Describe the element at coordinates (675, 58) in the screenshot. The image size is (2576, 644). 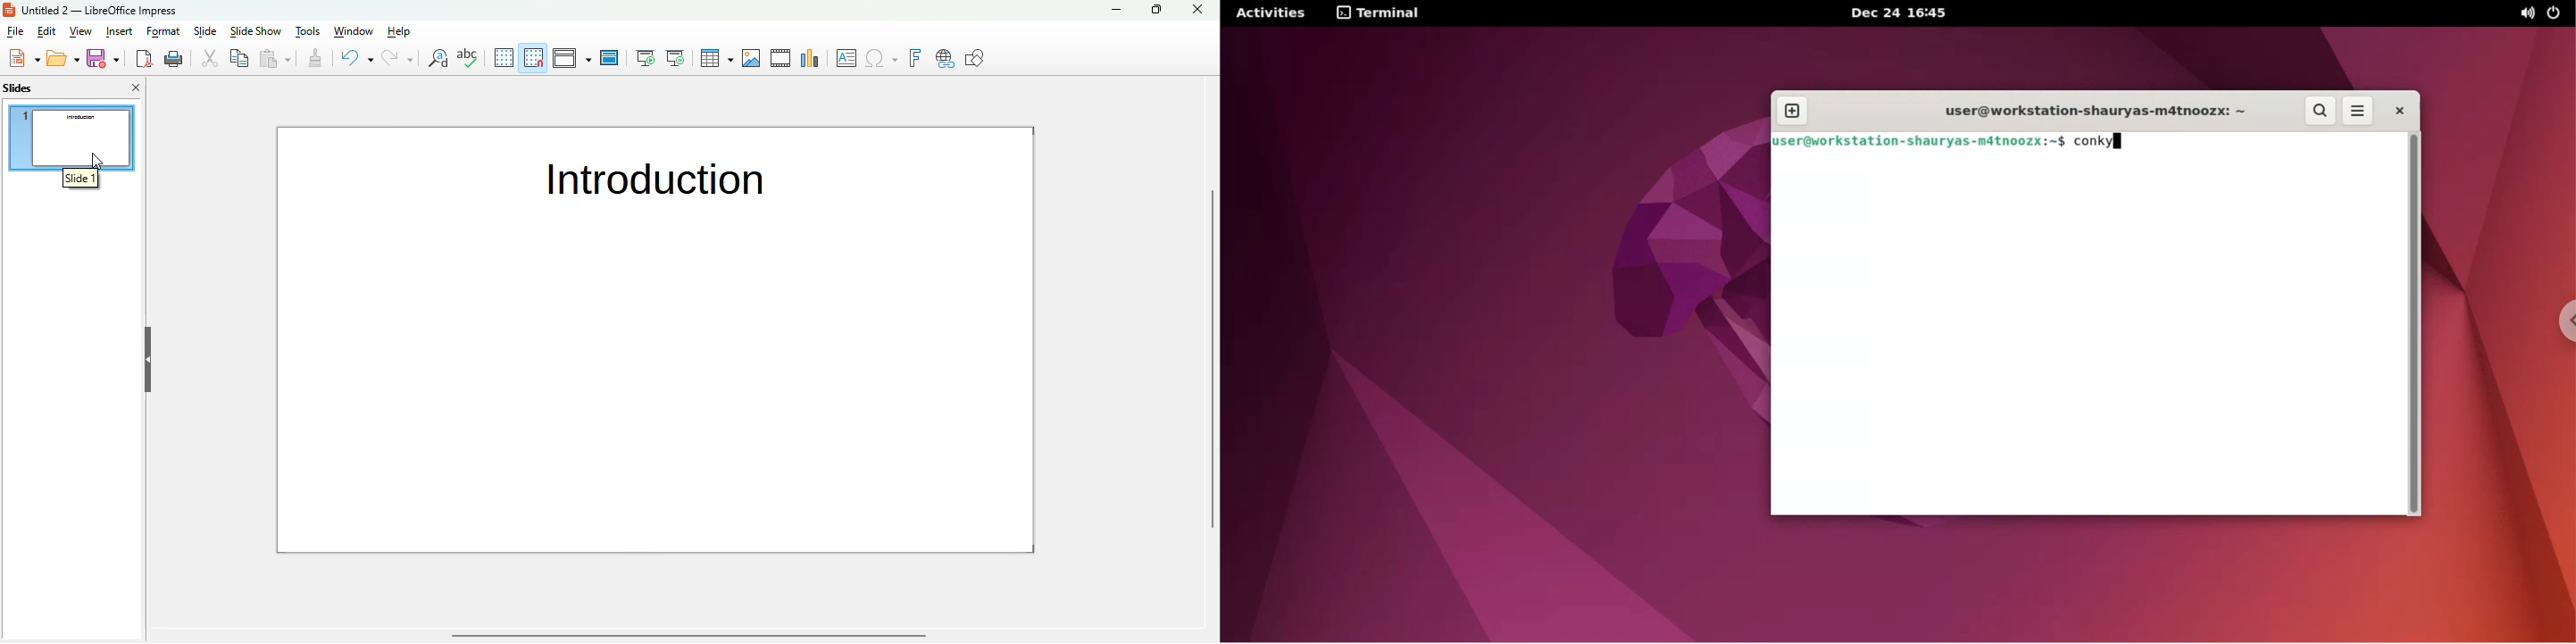
I see `start from current slide` at that location.